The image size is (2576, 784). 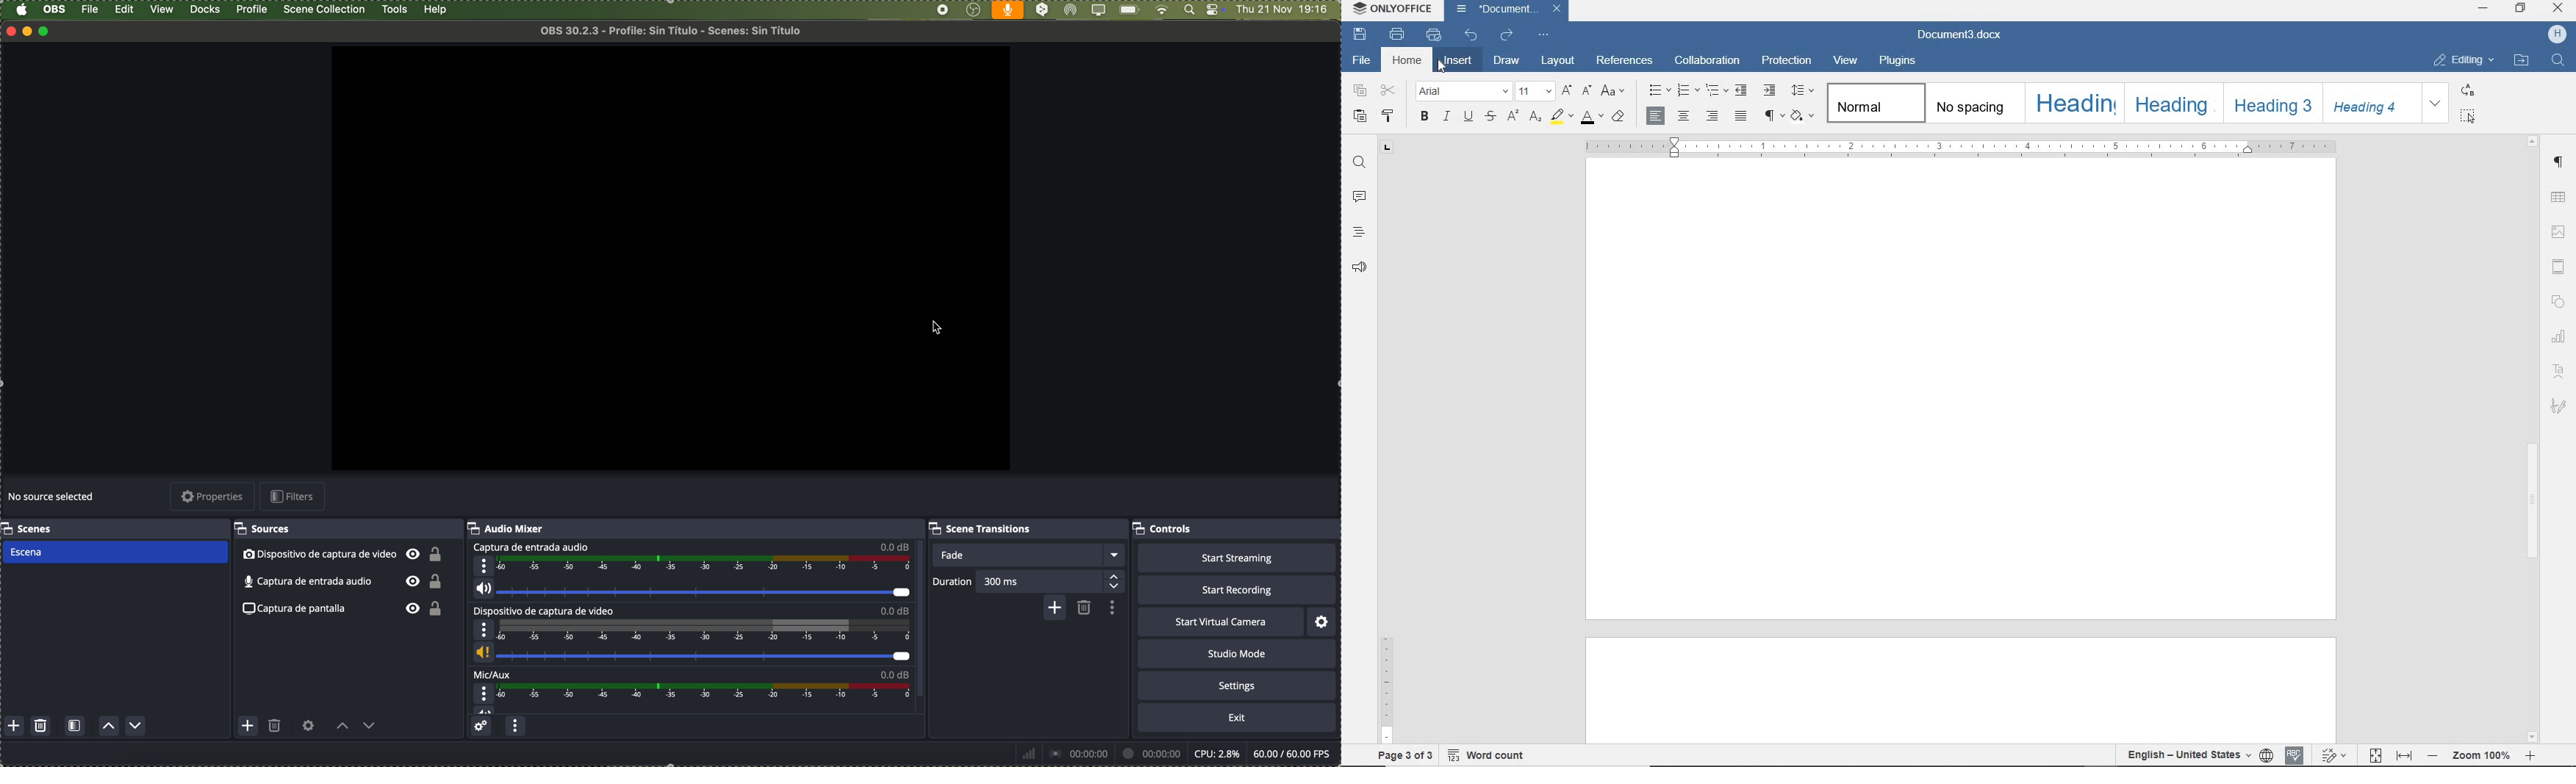 What do you see at coordinates (1288, 10) in the screenshot?
I see `date and hour` at bounding box center [1288, 10].